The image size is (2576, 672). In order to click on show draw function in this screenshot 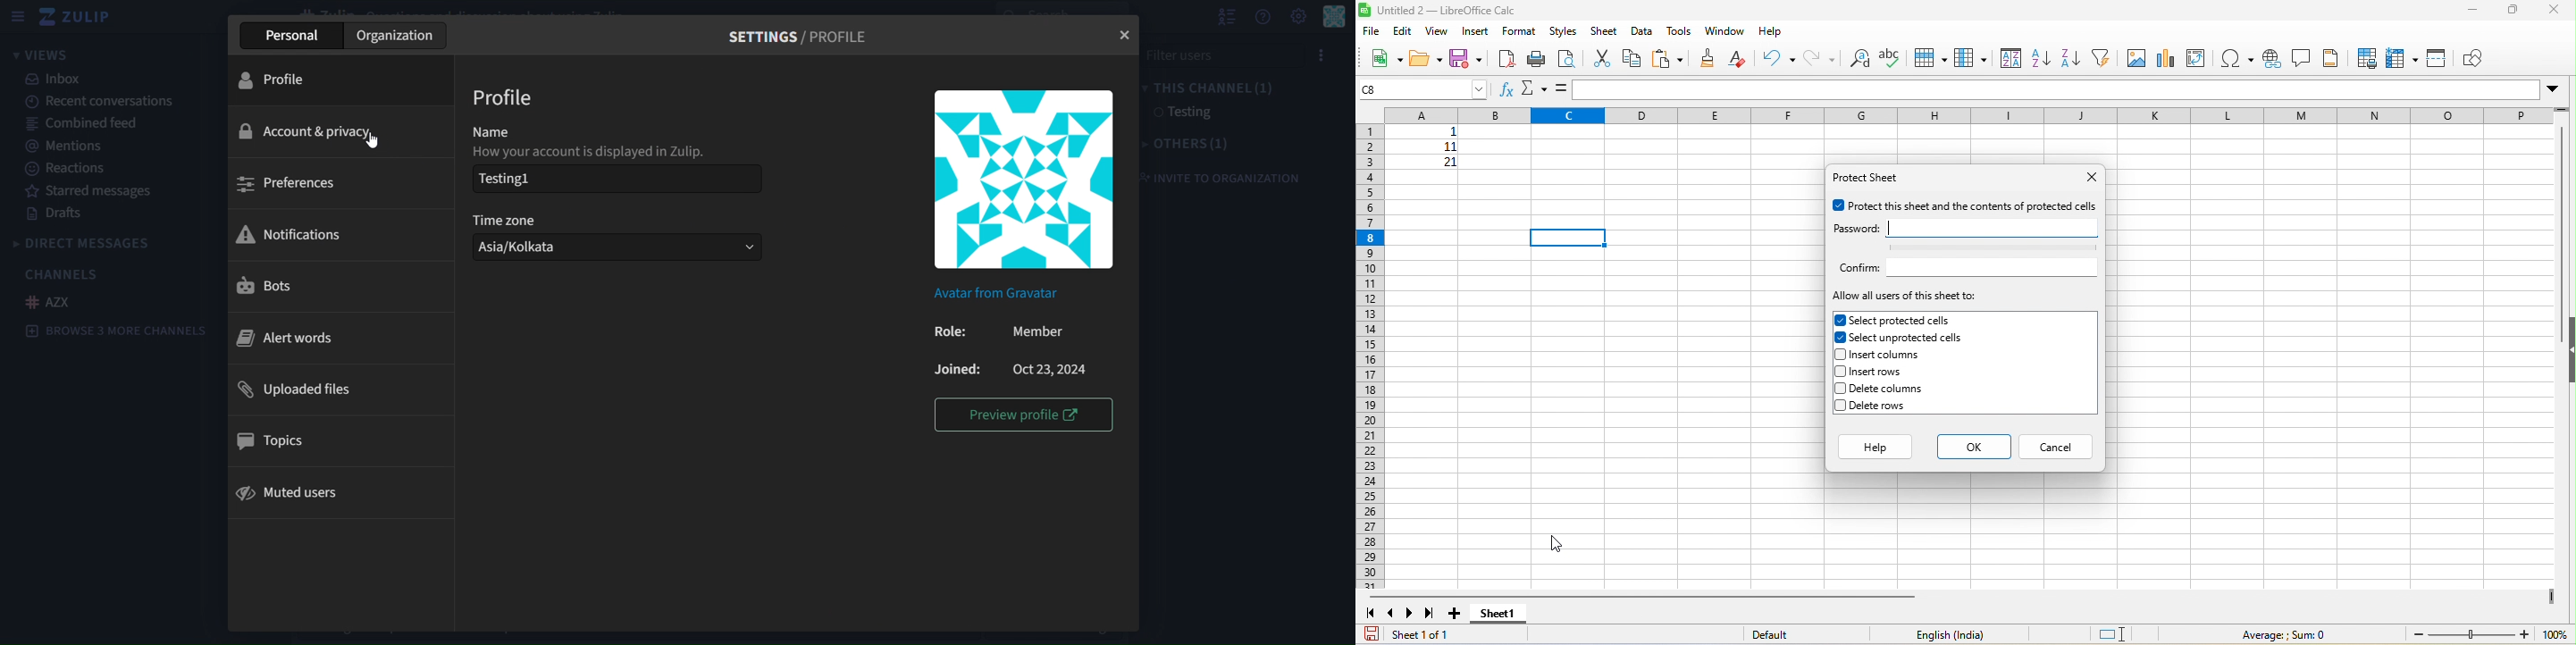, I will do `click(2478, 60)`.